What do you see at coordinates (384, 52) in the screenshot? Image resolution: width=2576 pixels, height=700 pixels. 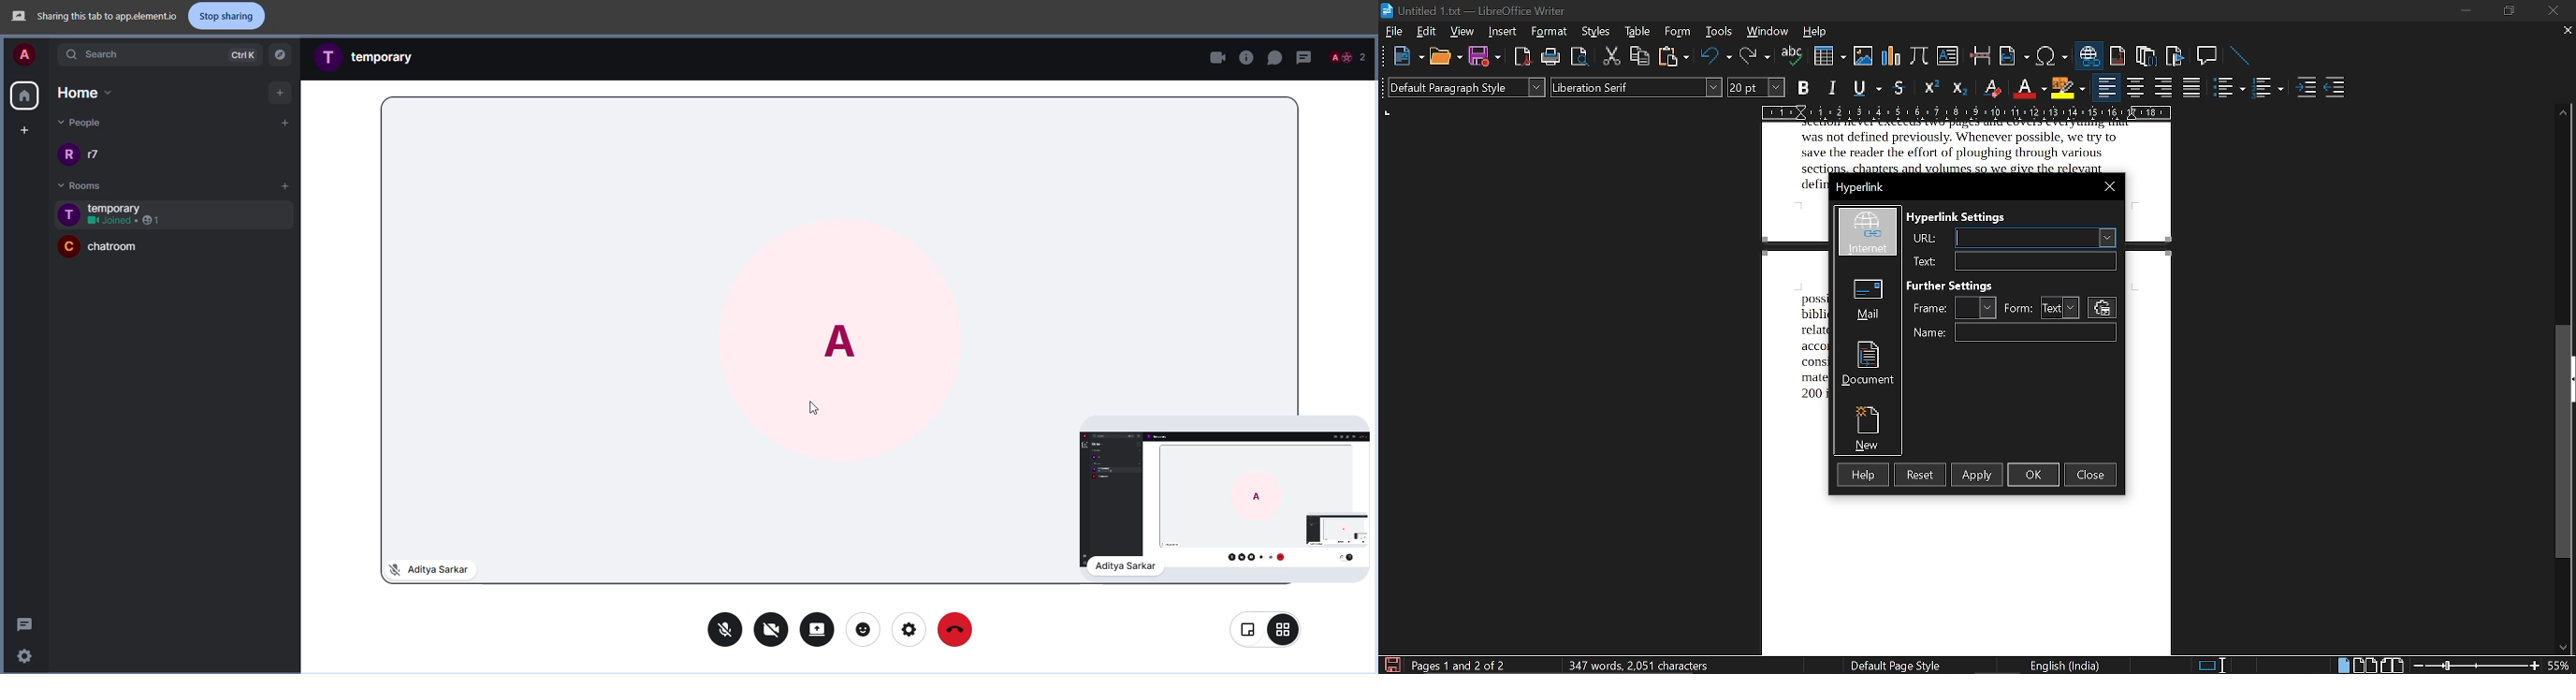 I see `room` at bounding box center [384, 52].